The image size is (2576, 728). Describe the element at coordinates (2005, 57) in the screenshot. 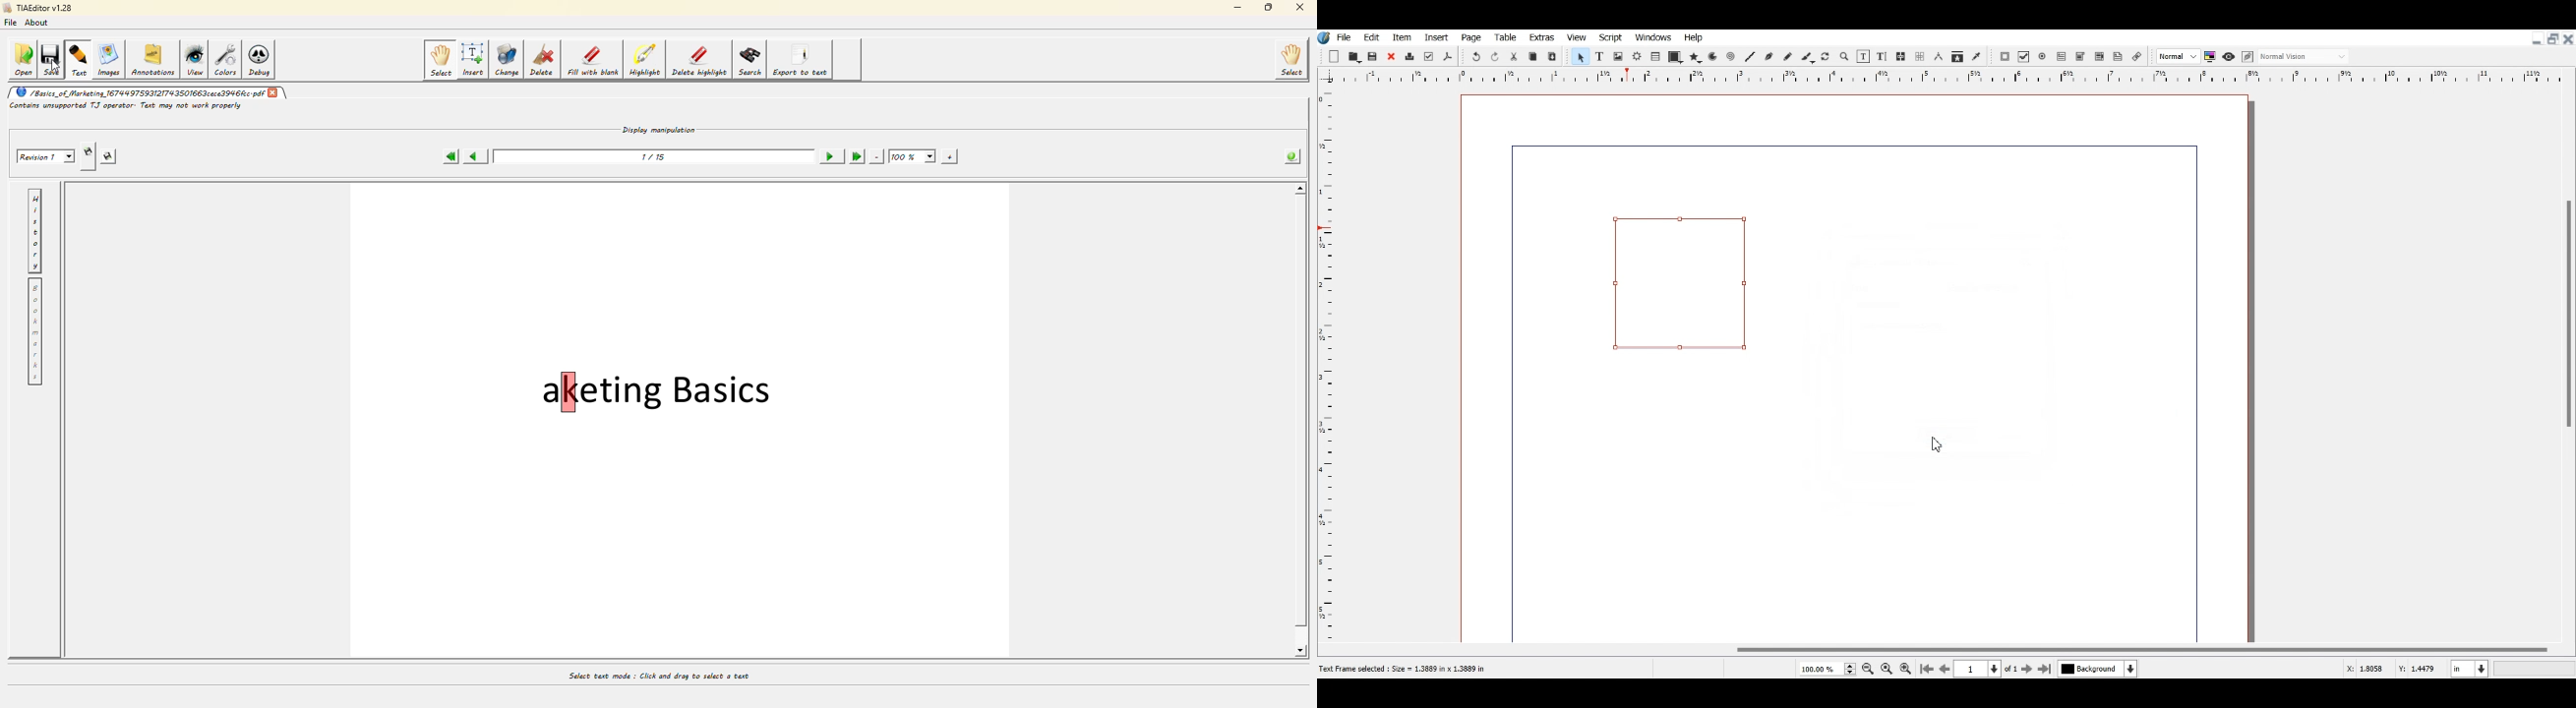

I see `PDF Push Button` at that location.